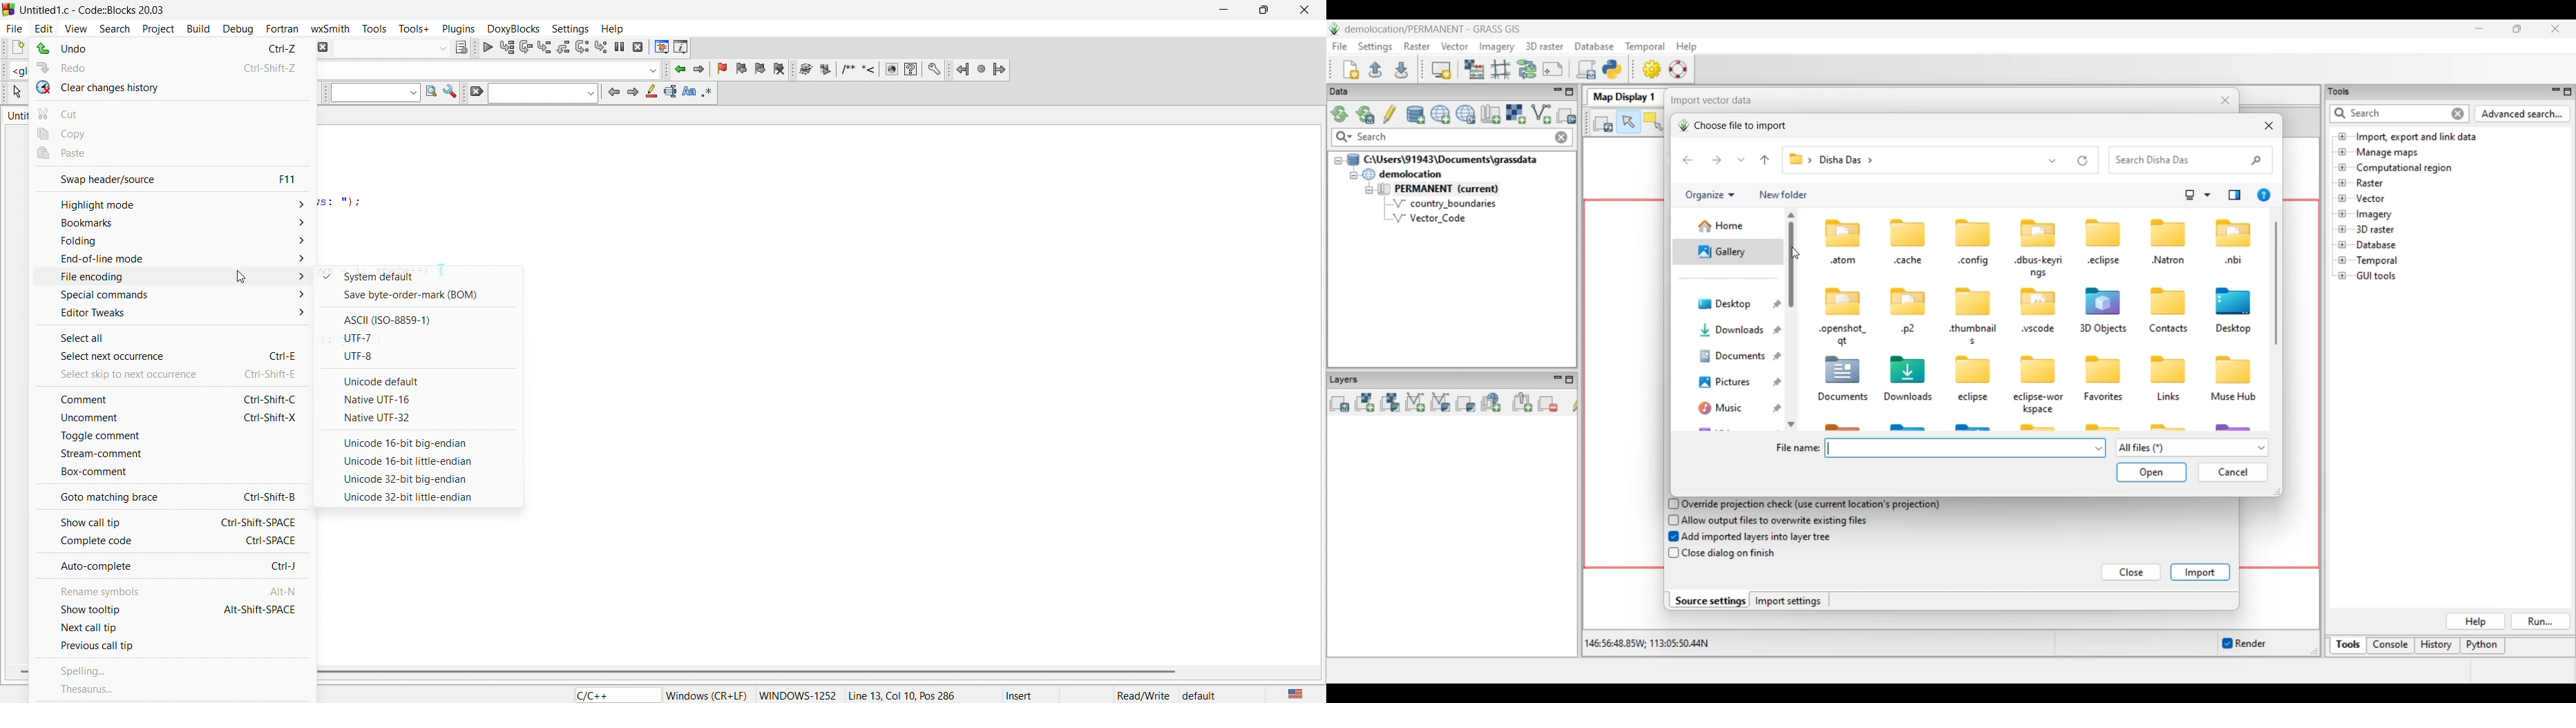 The image size is (2576, 728). I want to click on clear, so click(474, 92).